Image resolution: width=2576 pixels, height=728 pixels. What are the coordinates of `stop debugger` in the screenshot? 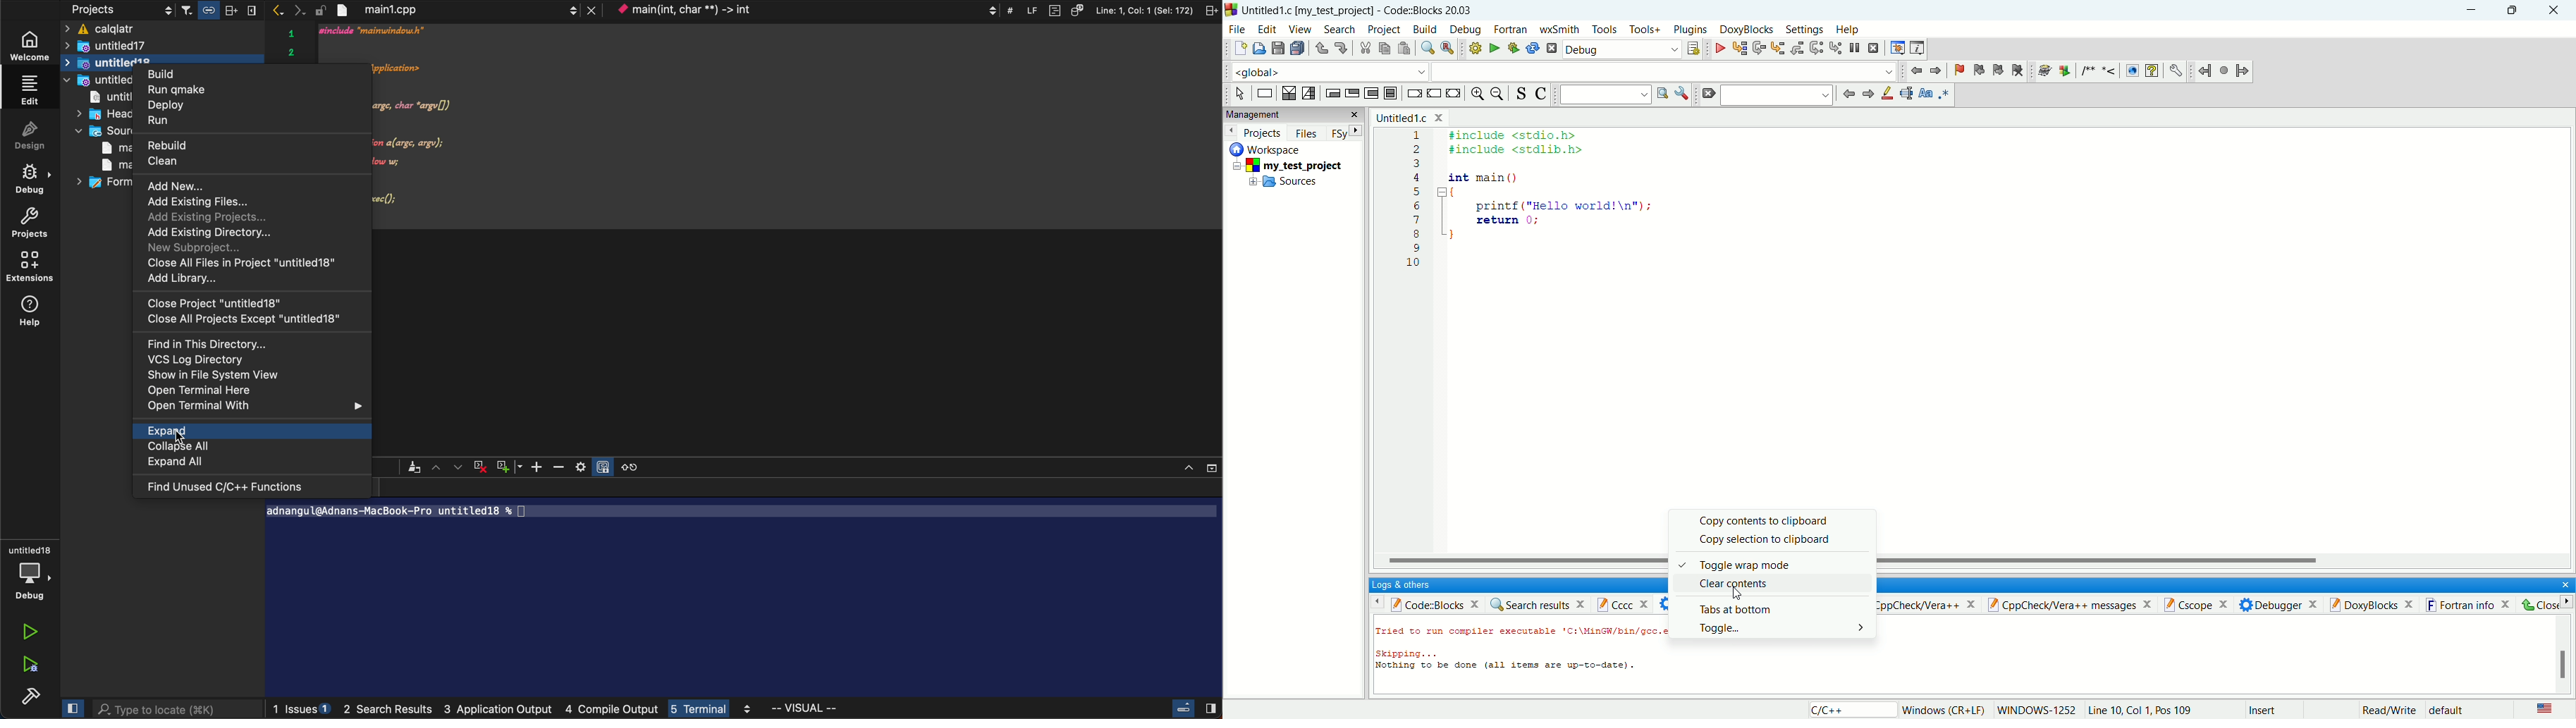 It's located at (1874, 48).